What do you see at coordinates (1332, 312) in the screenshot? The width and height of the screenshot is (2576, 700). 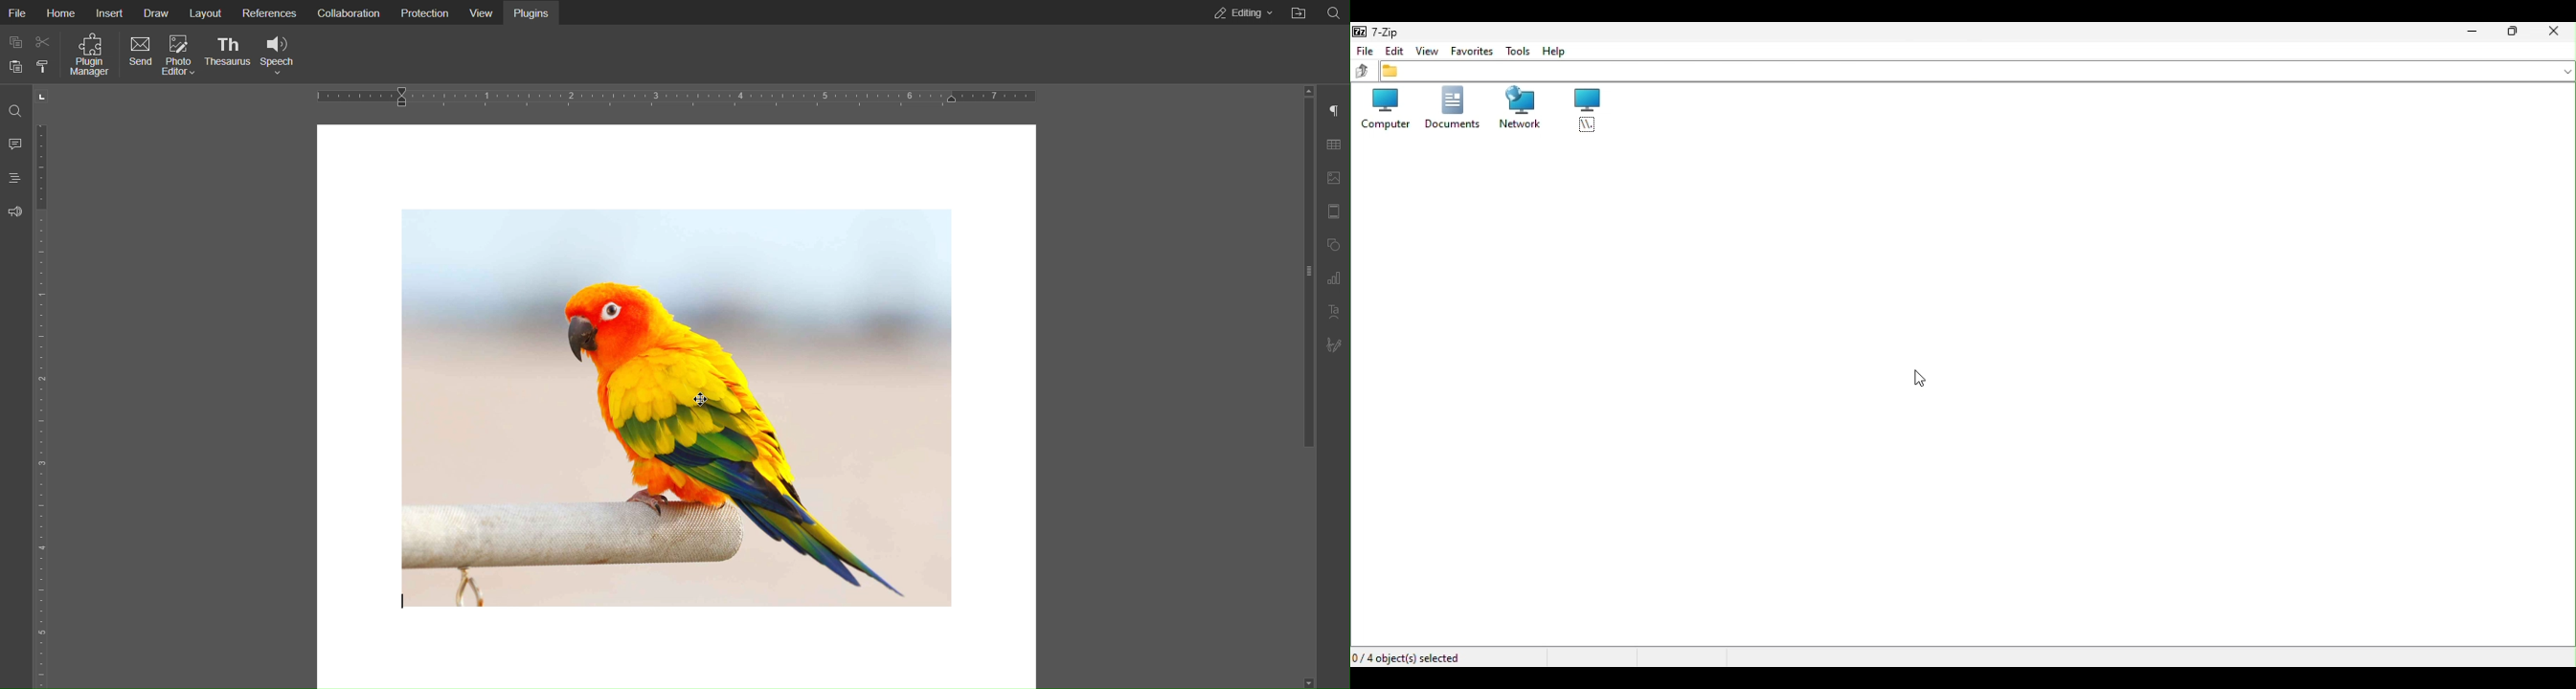 I see `Text Art` at bounding box center [1332, 312].